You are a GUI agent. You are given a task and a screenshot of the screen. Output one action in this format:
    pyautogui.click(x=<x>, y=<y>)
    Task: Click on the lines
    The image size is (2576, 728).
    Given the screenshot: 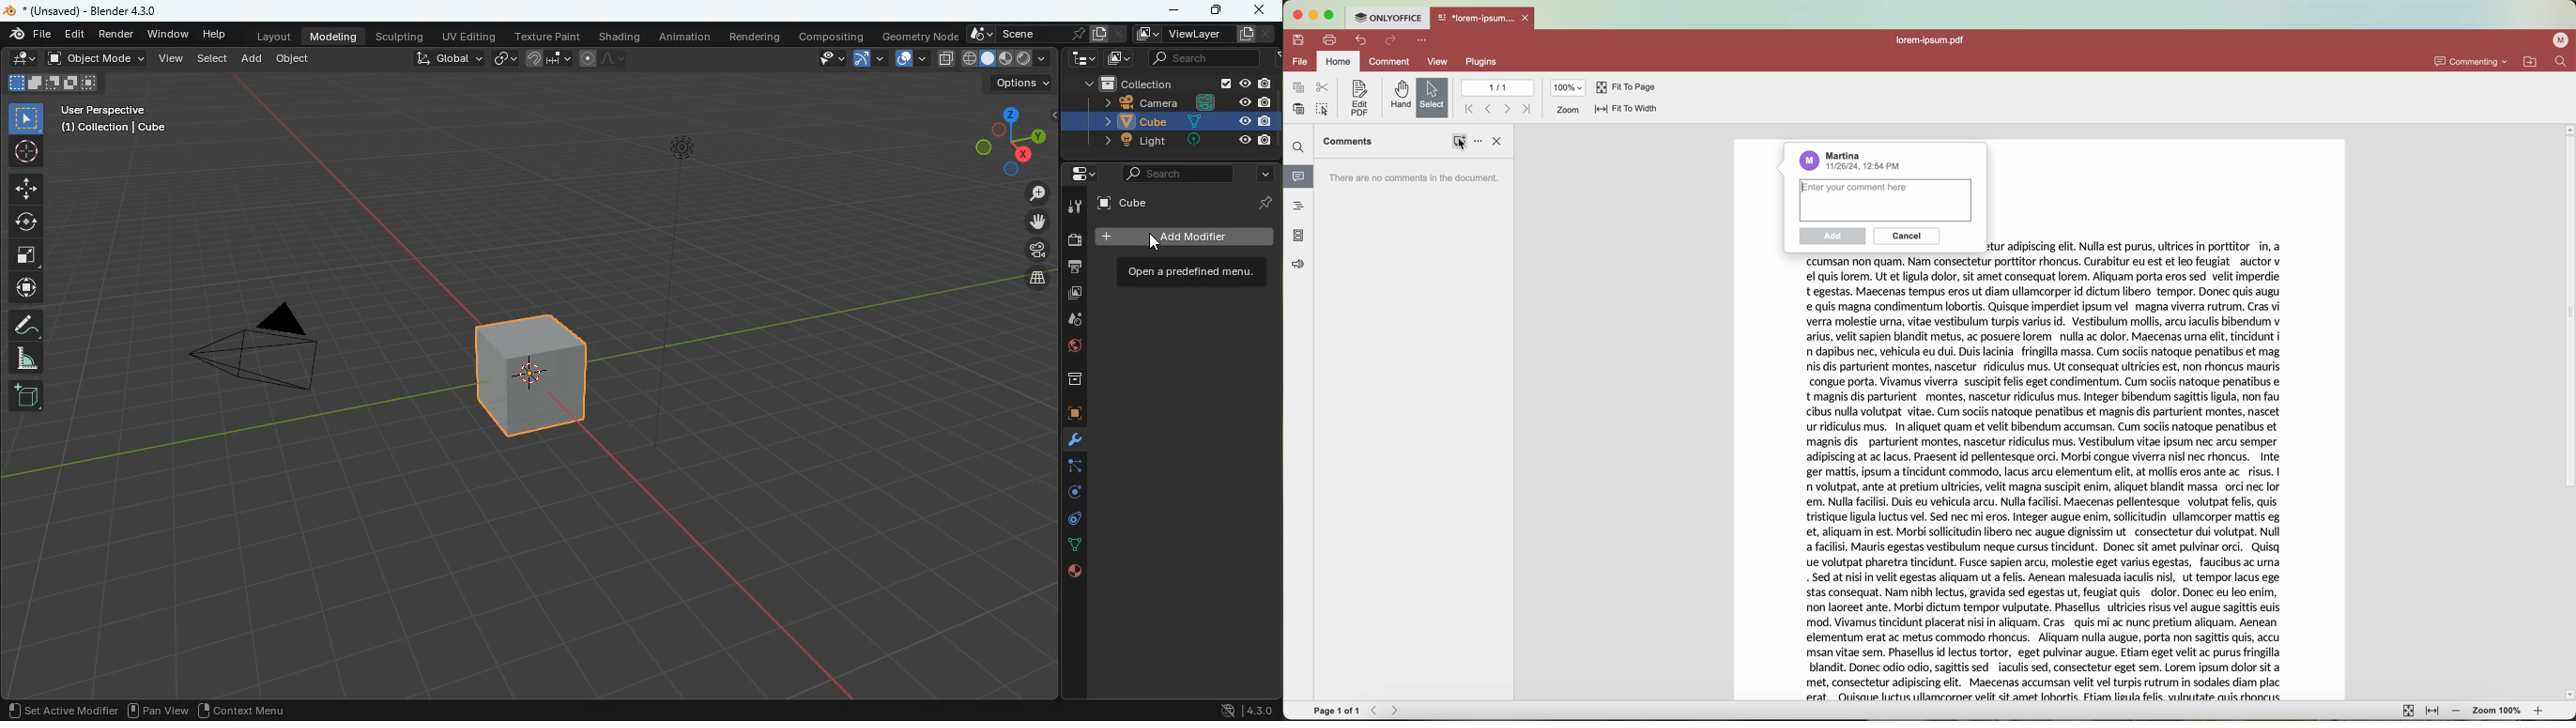 What is the action you would take?
    pyautogui.click(x=1072, y=545)
    